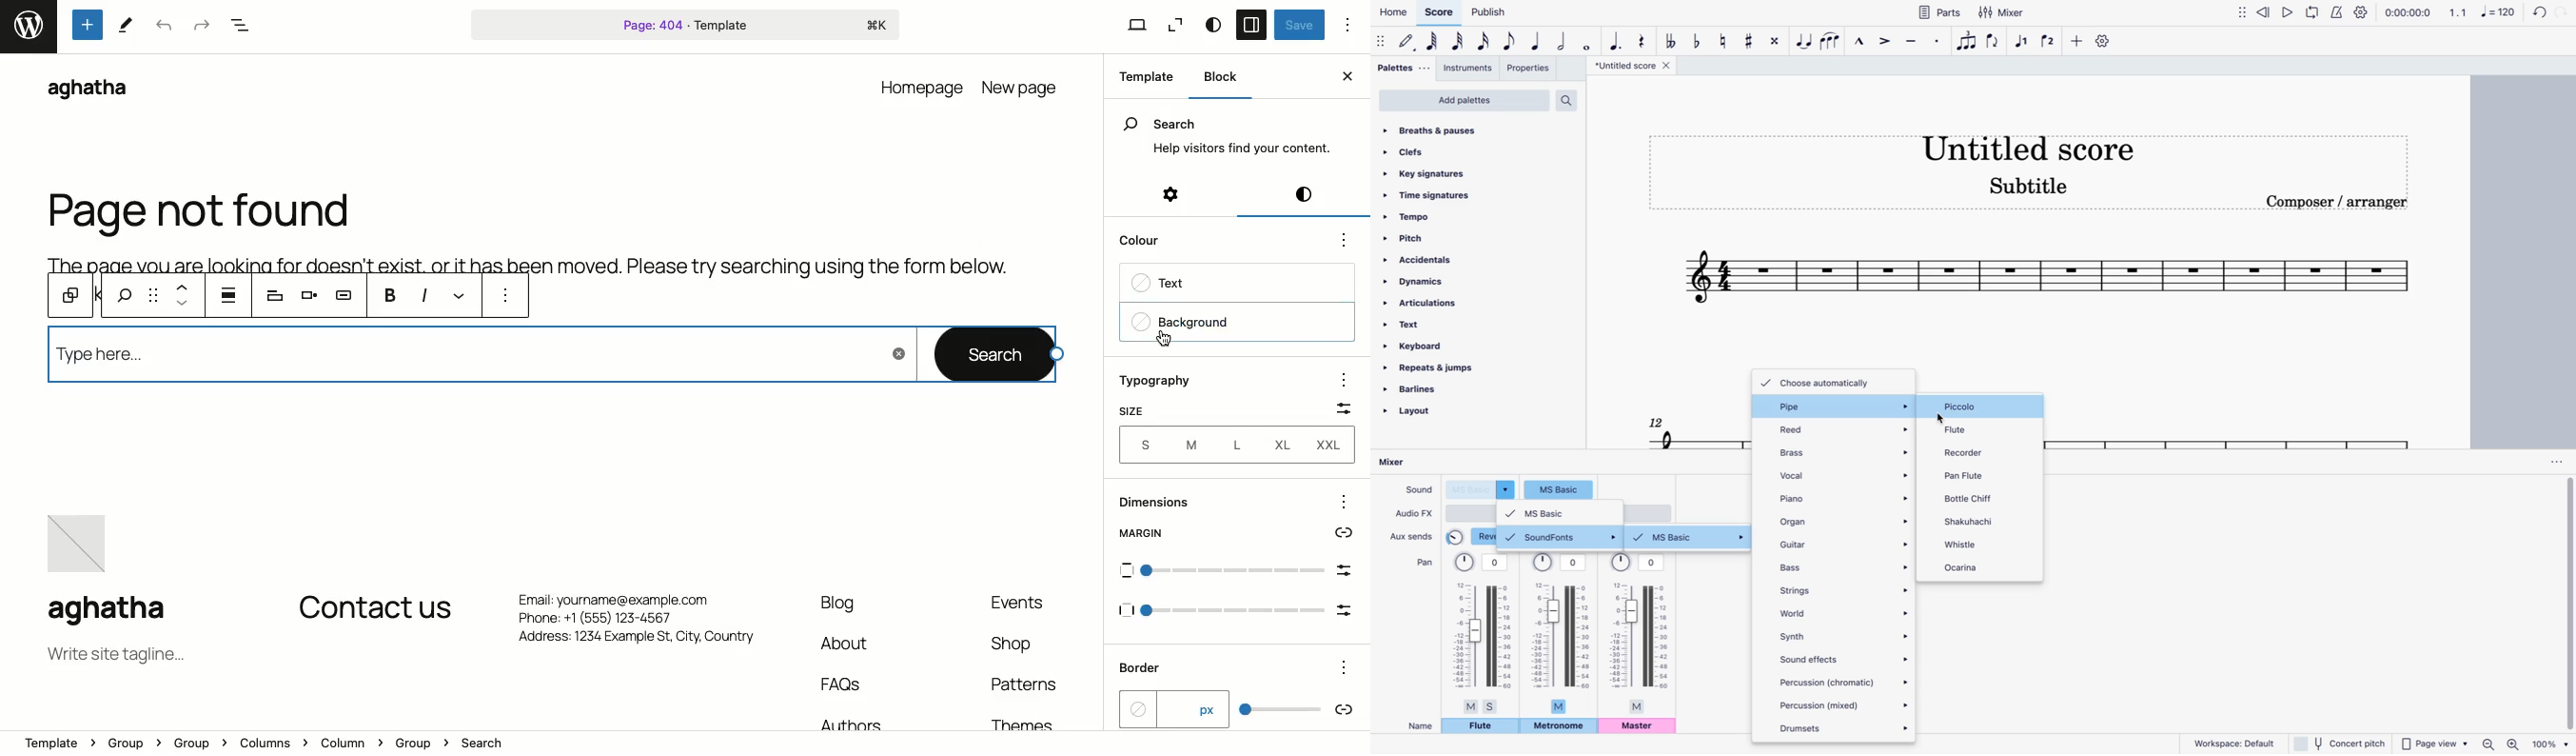 This screenshot has width=2576, height=756. I want to click on properties, so click(1530, 70).